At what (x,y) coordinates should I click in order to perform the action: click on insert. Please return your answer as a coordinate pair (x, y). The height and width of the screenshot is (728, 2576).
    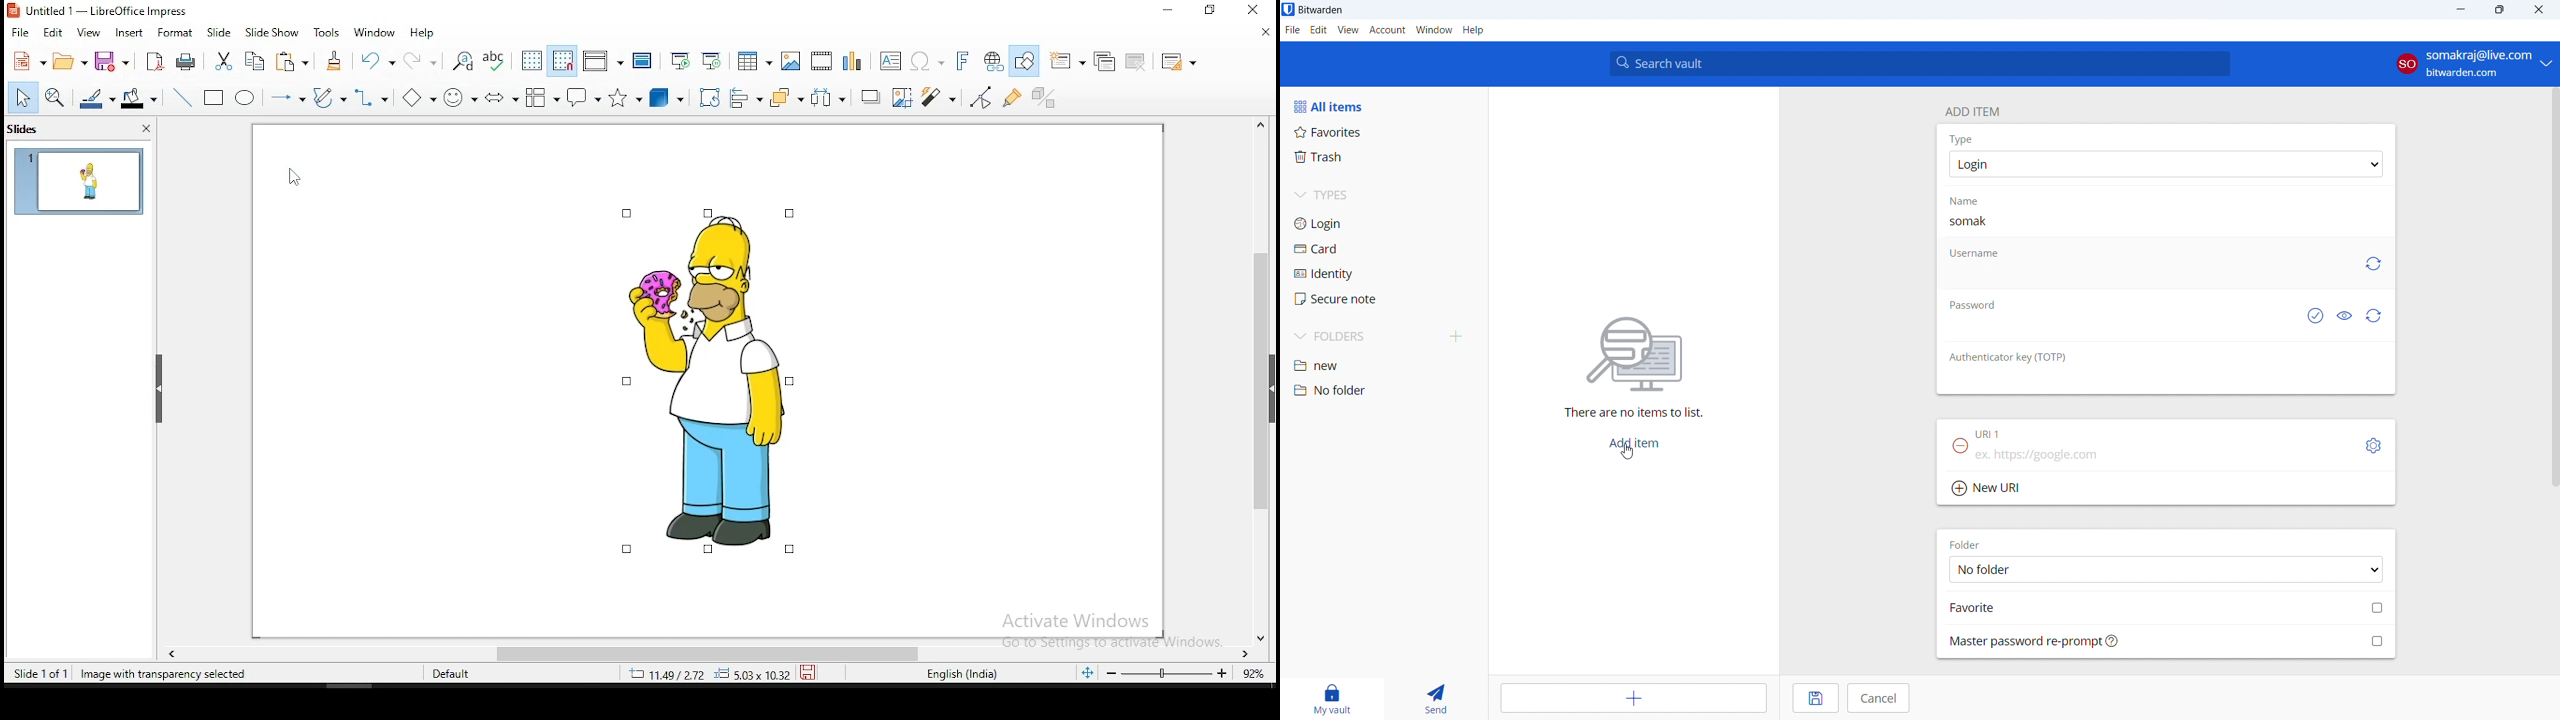
    Looking at the image, I should click on (127, 32).